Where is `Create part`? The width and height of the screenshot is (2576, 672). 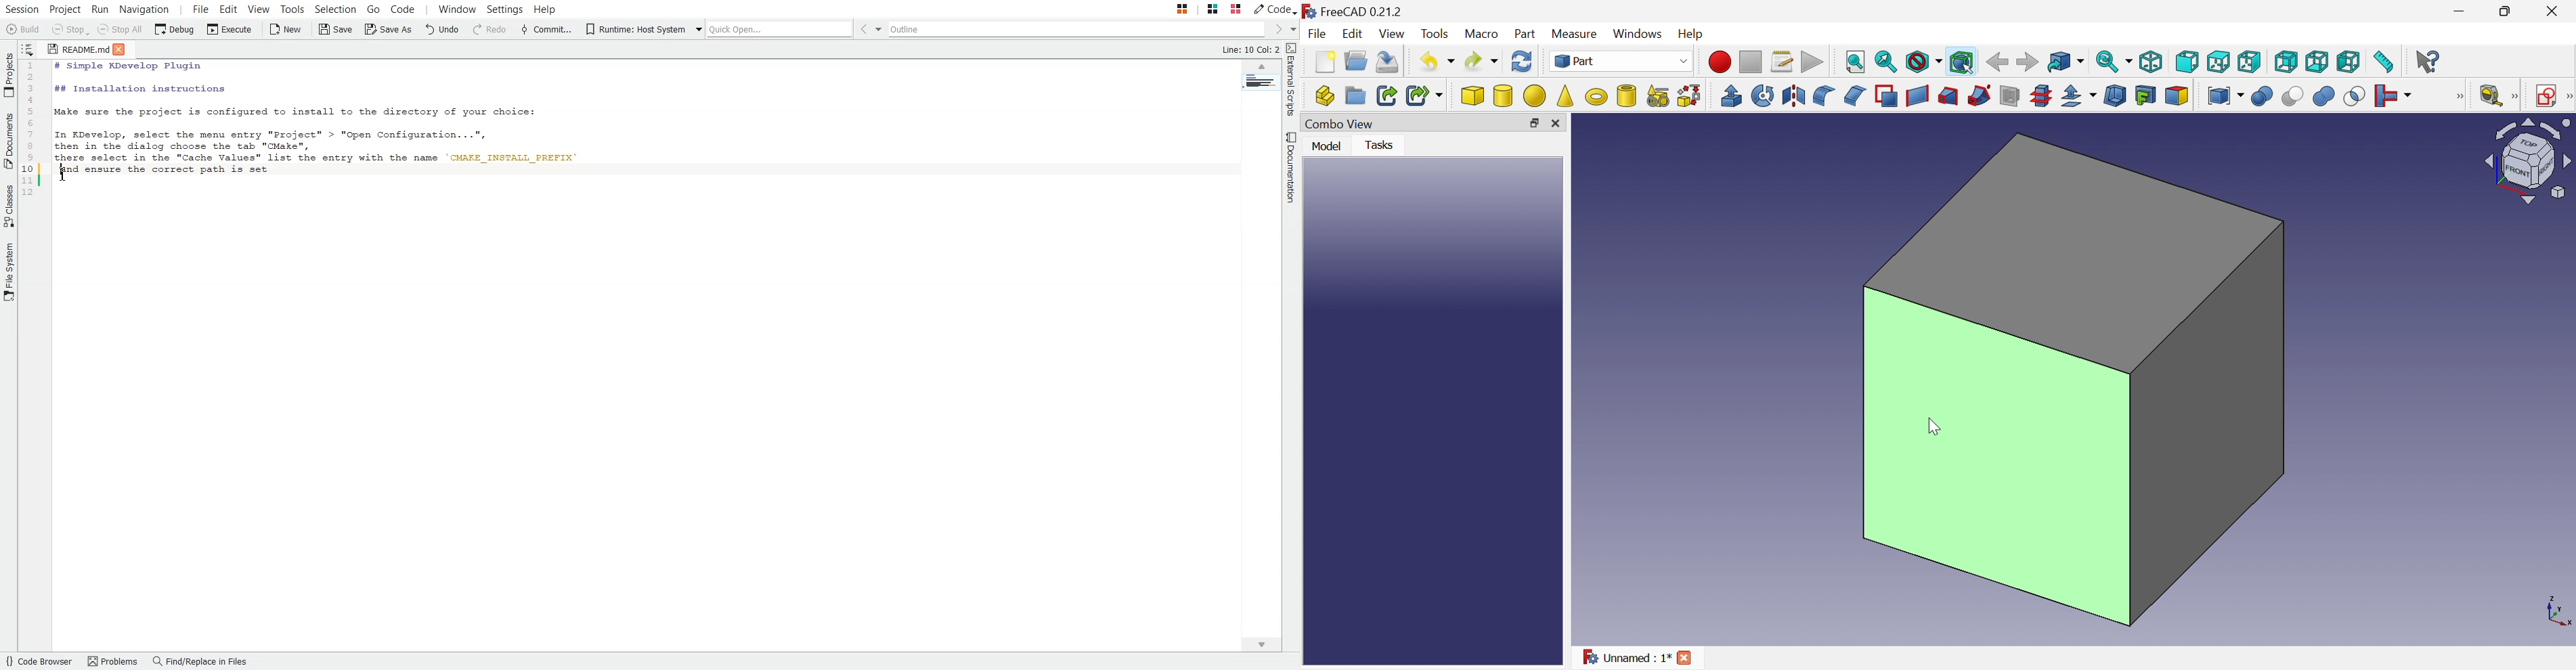 Create part is located at coordinates (1324, 98).